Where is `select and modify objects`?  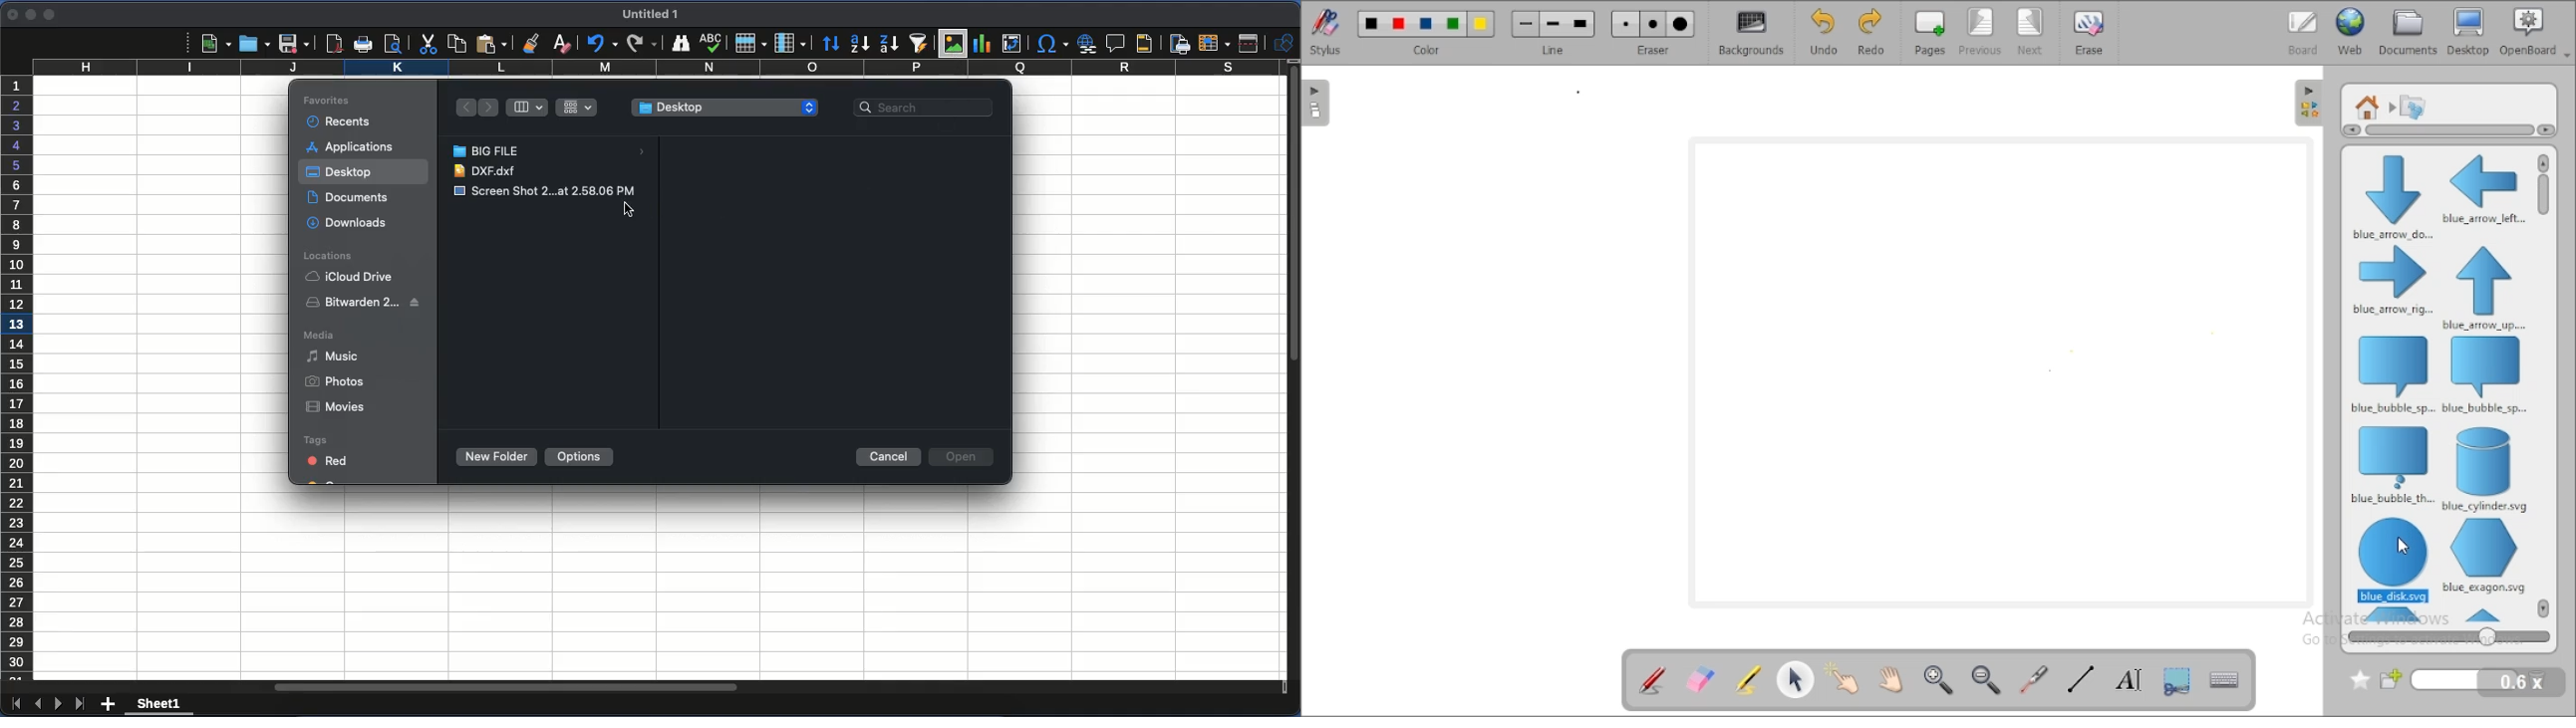 select and modify objects is located at coordinates (1797, 678).